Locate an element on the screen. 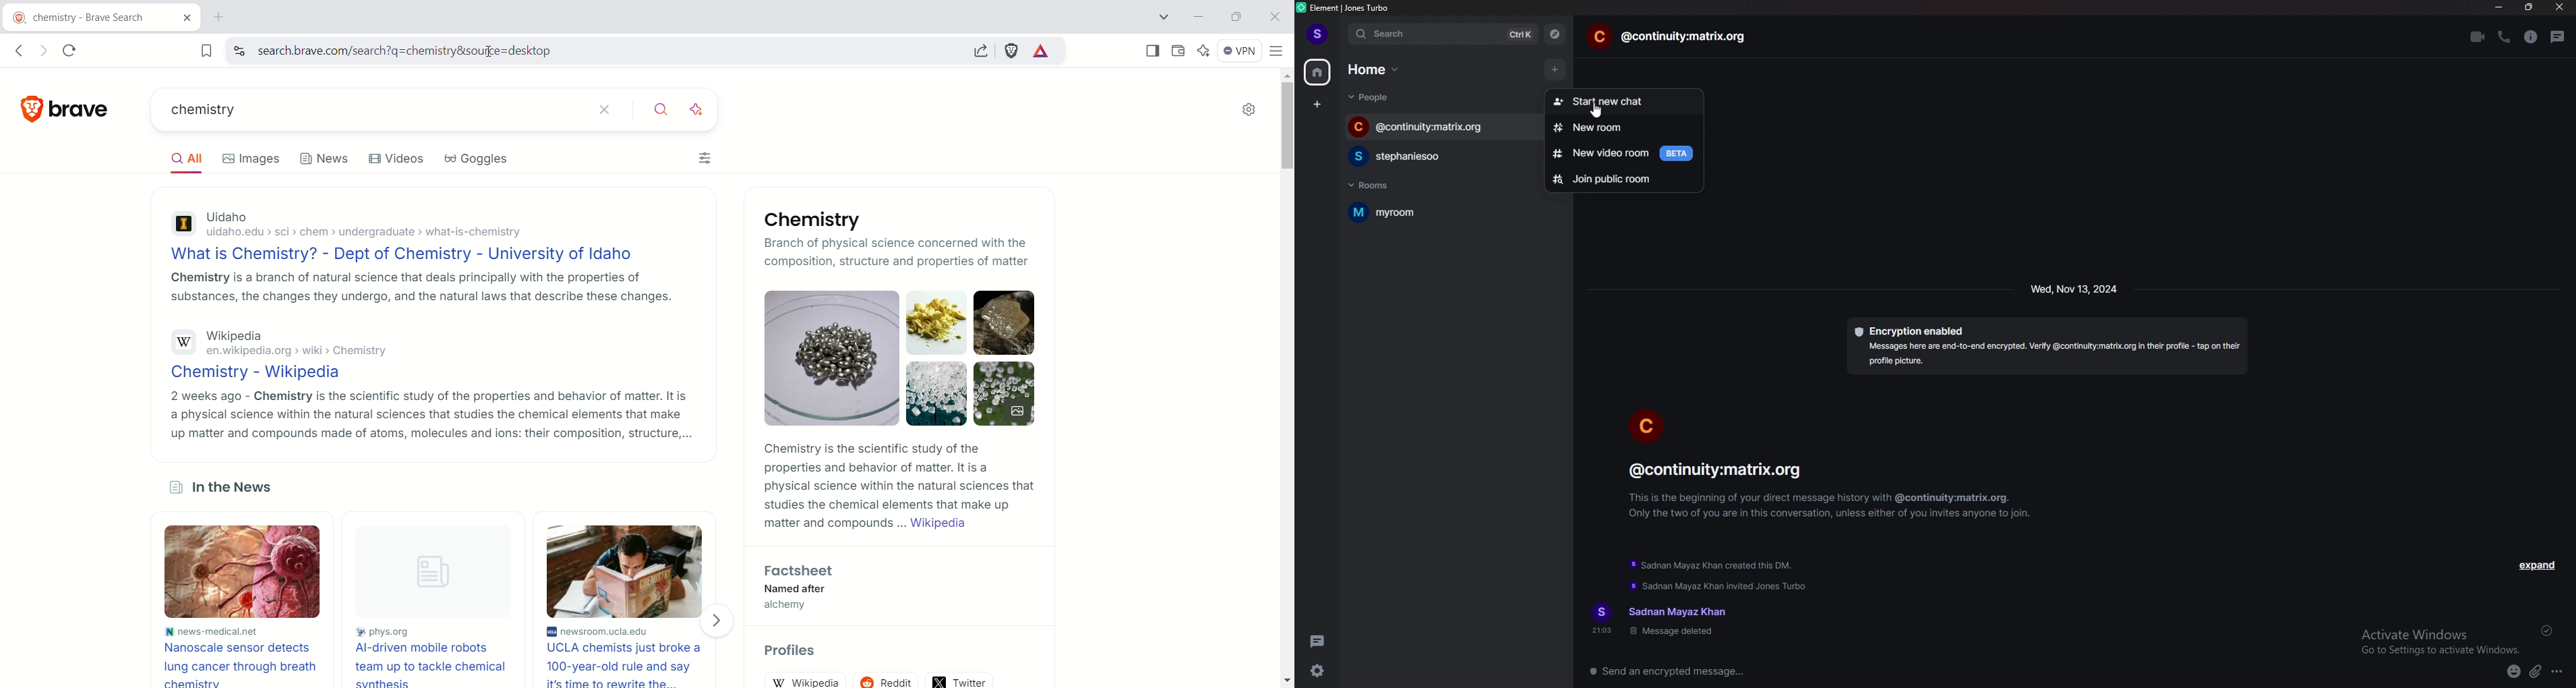  info is located at coordinates (1833, 489).